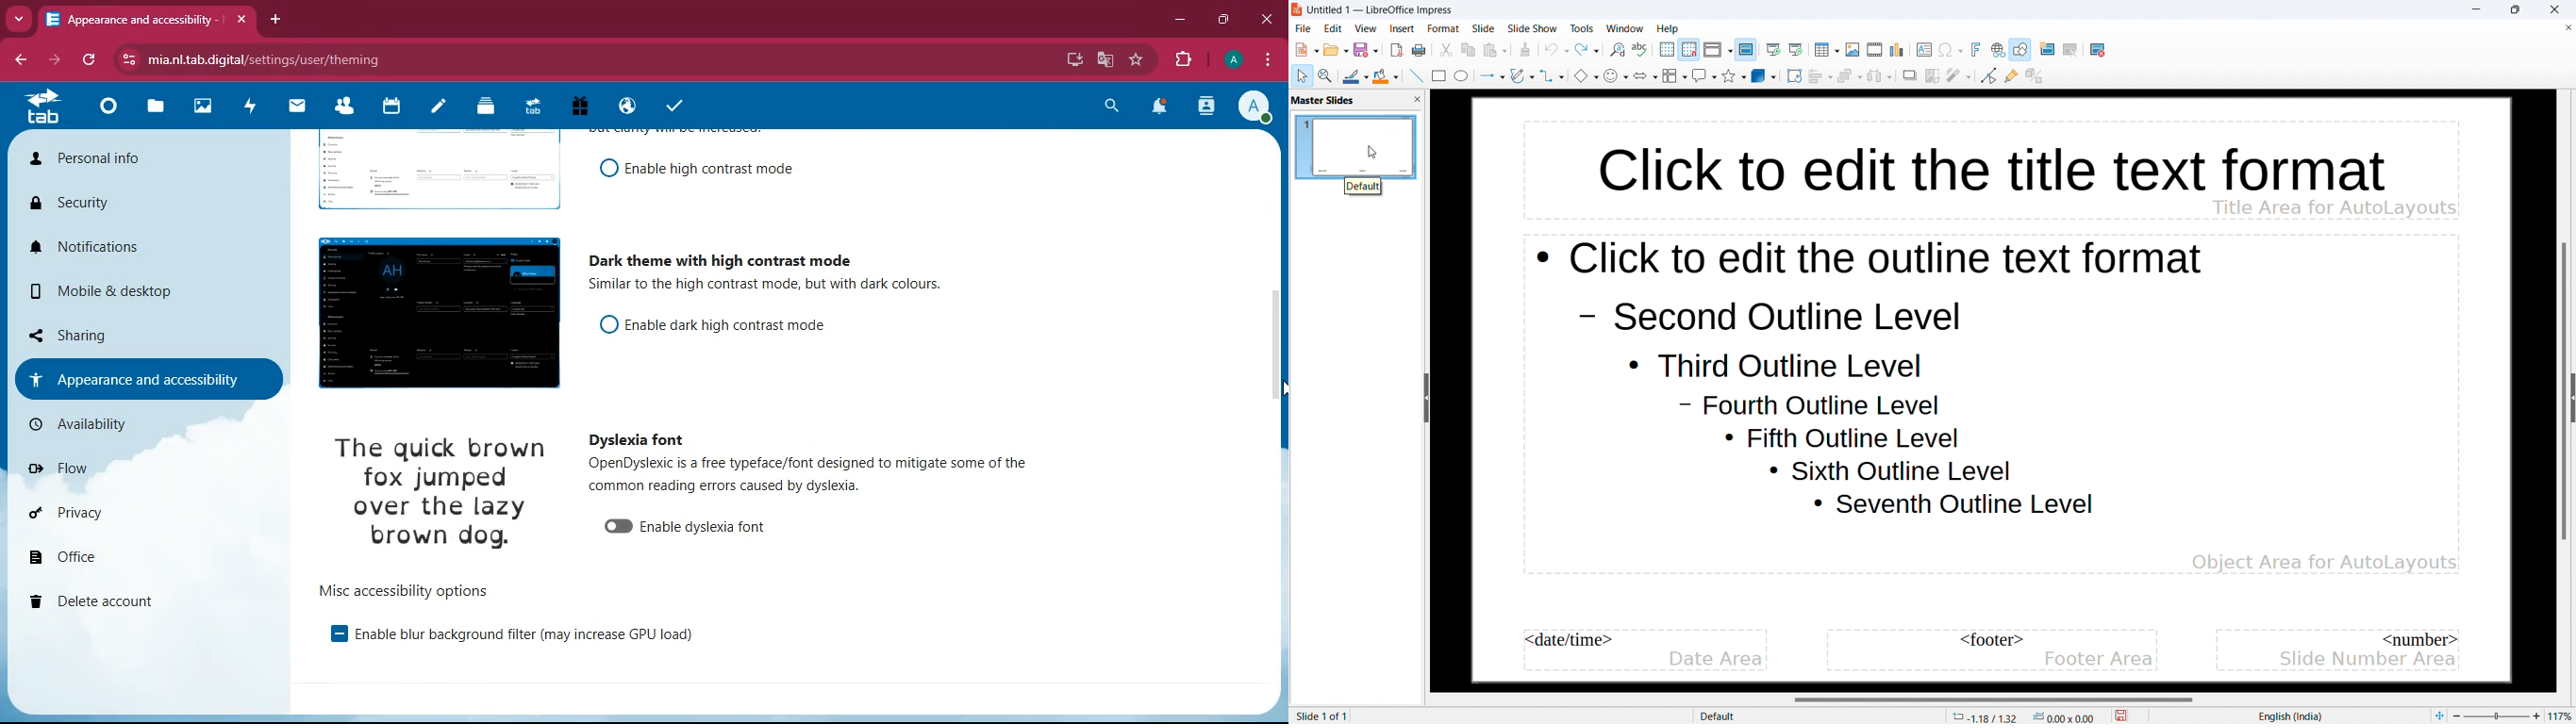 This screenshot has width=2576, height=728. I want to click on click to edit the outline text format, so click(1875, 261).